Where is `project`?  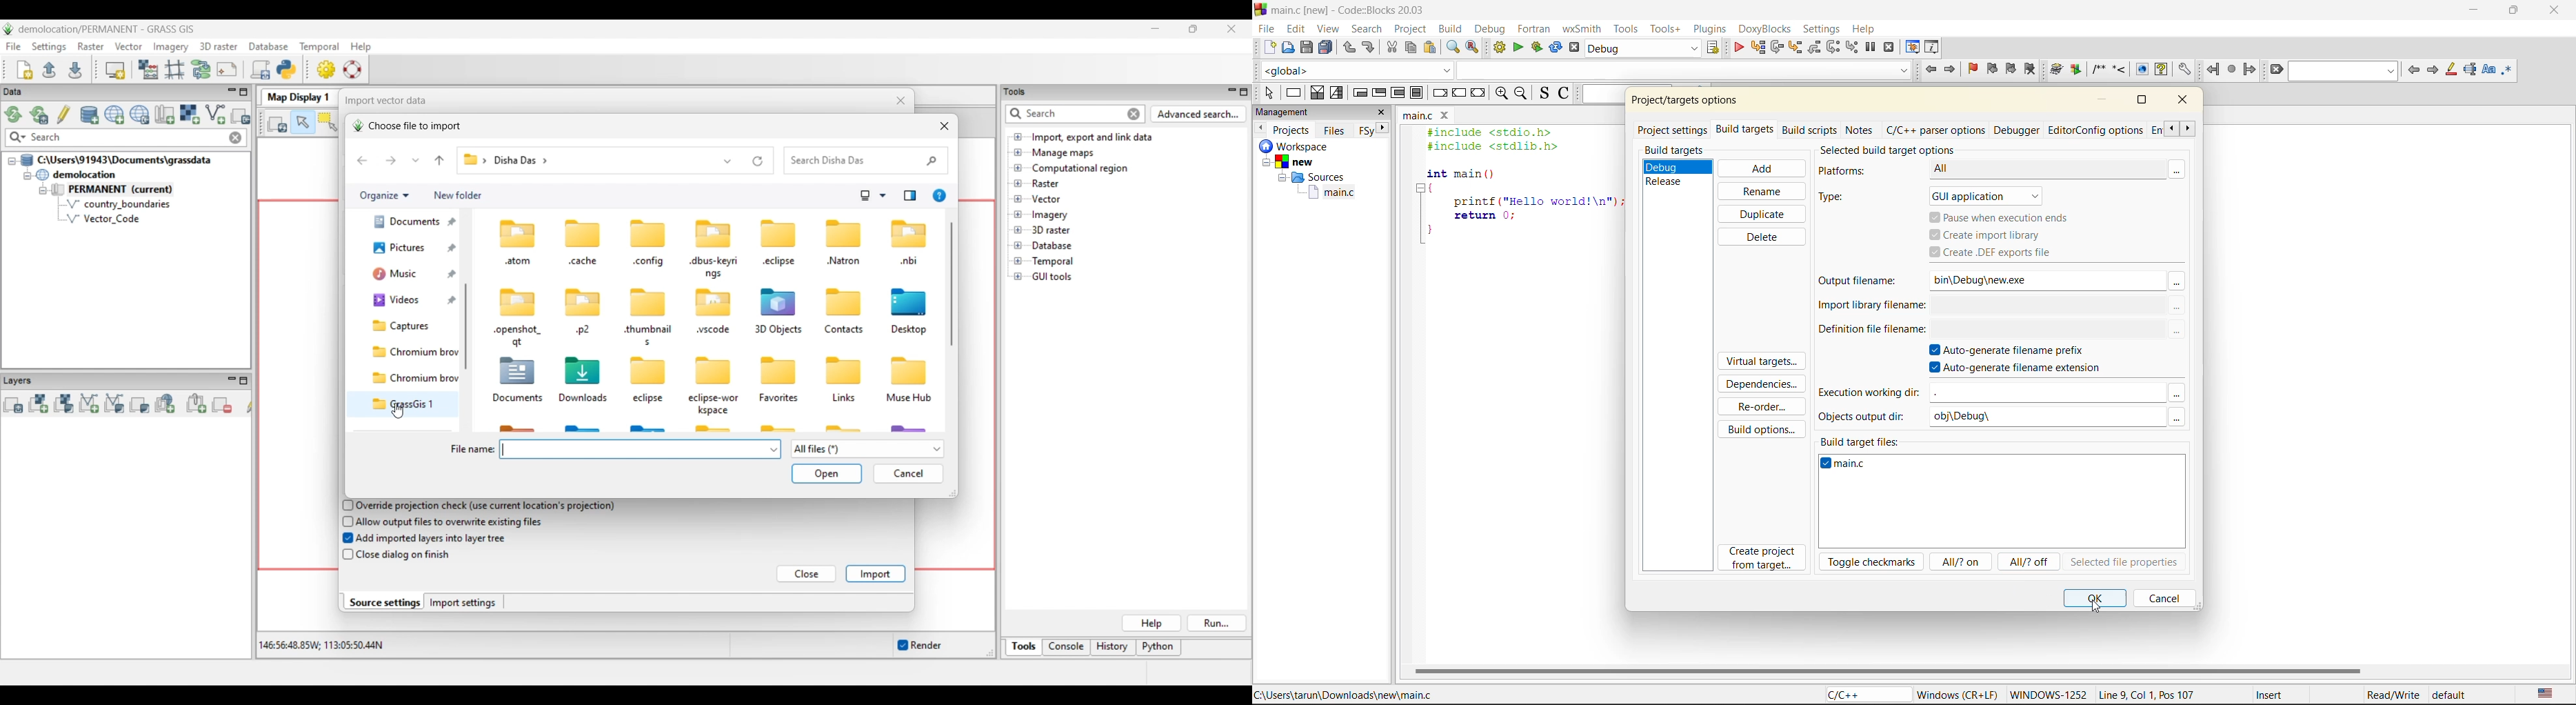 project is located at coordinates (1411, 27).